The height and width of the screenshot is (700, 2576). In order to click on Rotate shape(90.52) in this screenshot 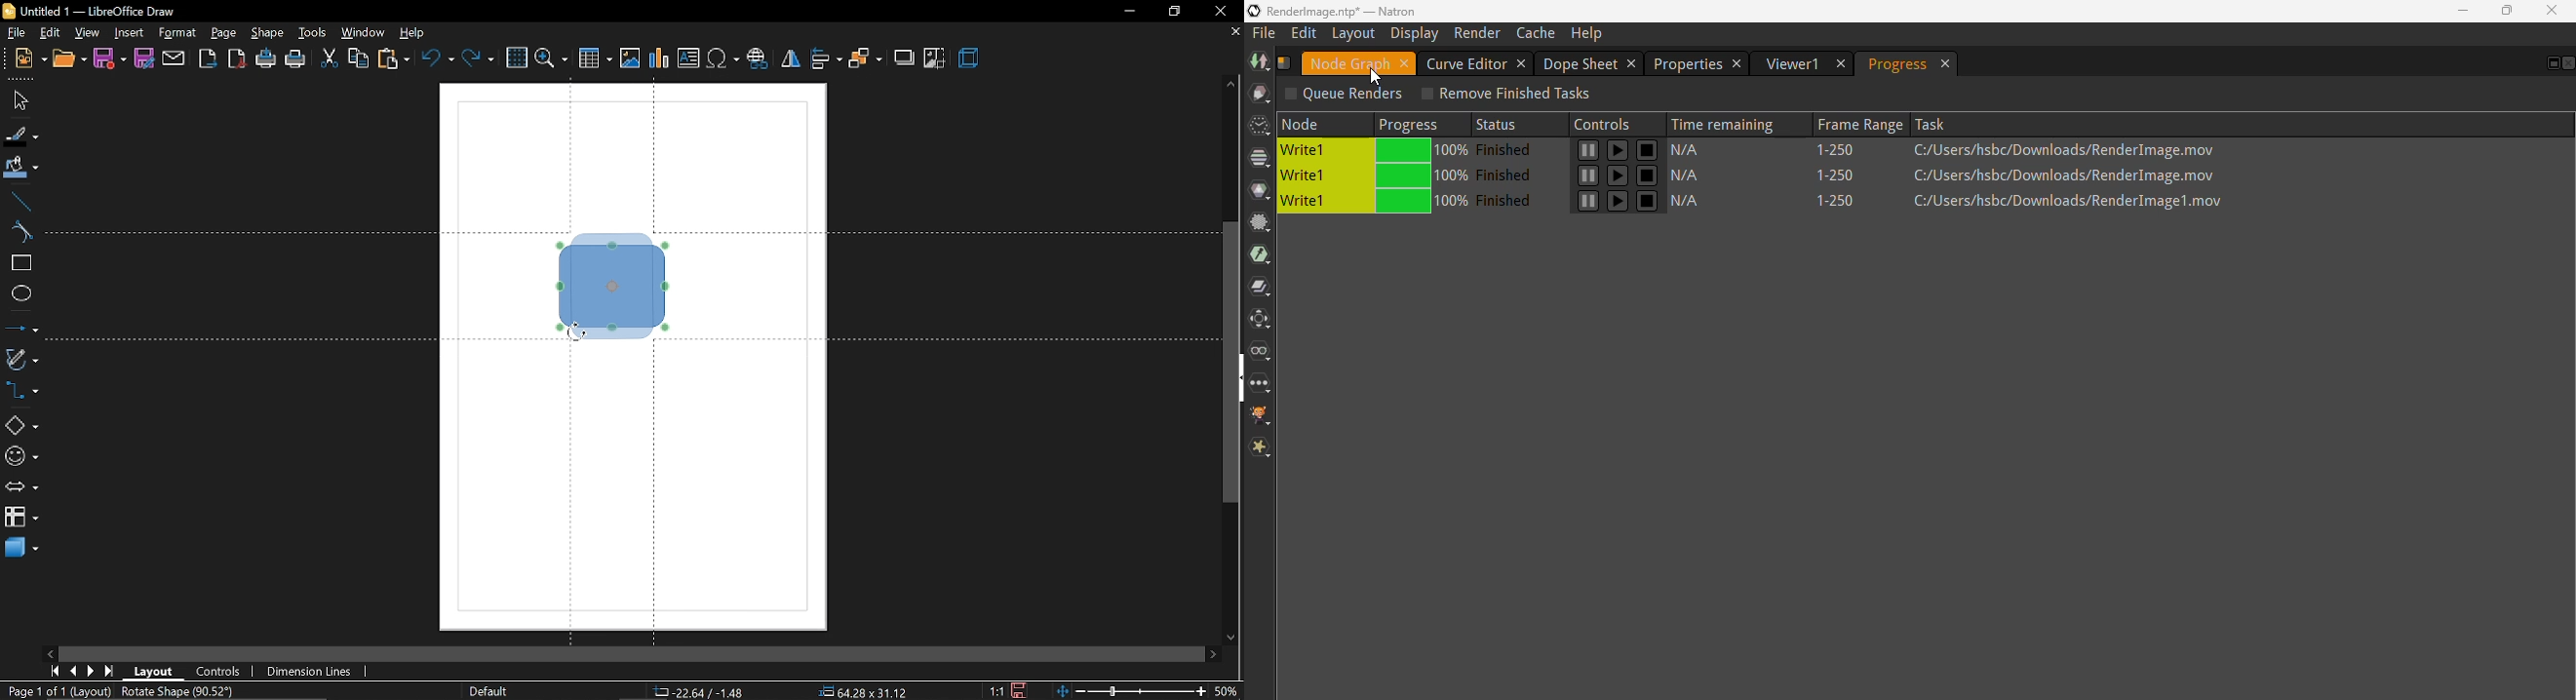, I will do `click(179, 691)`.